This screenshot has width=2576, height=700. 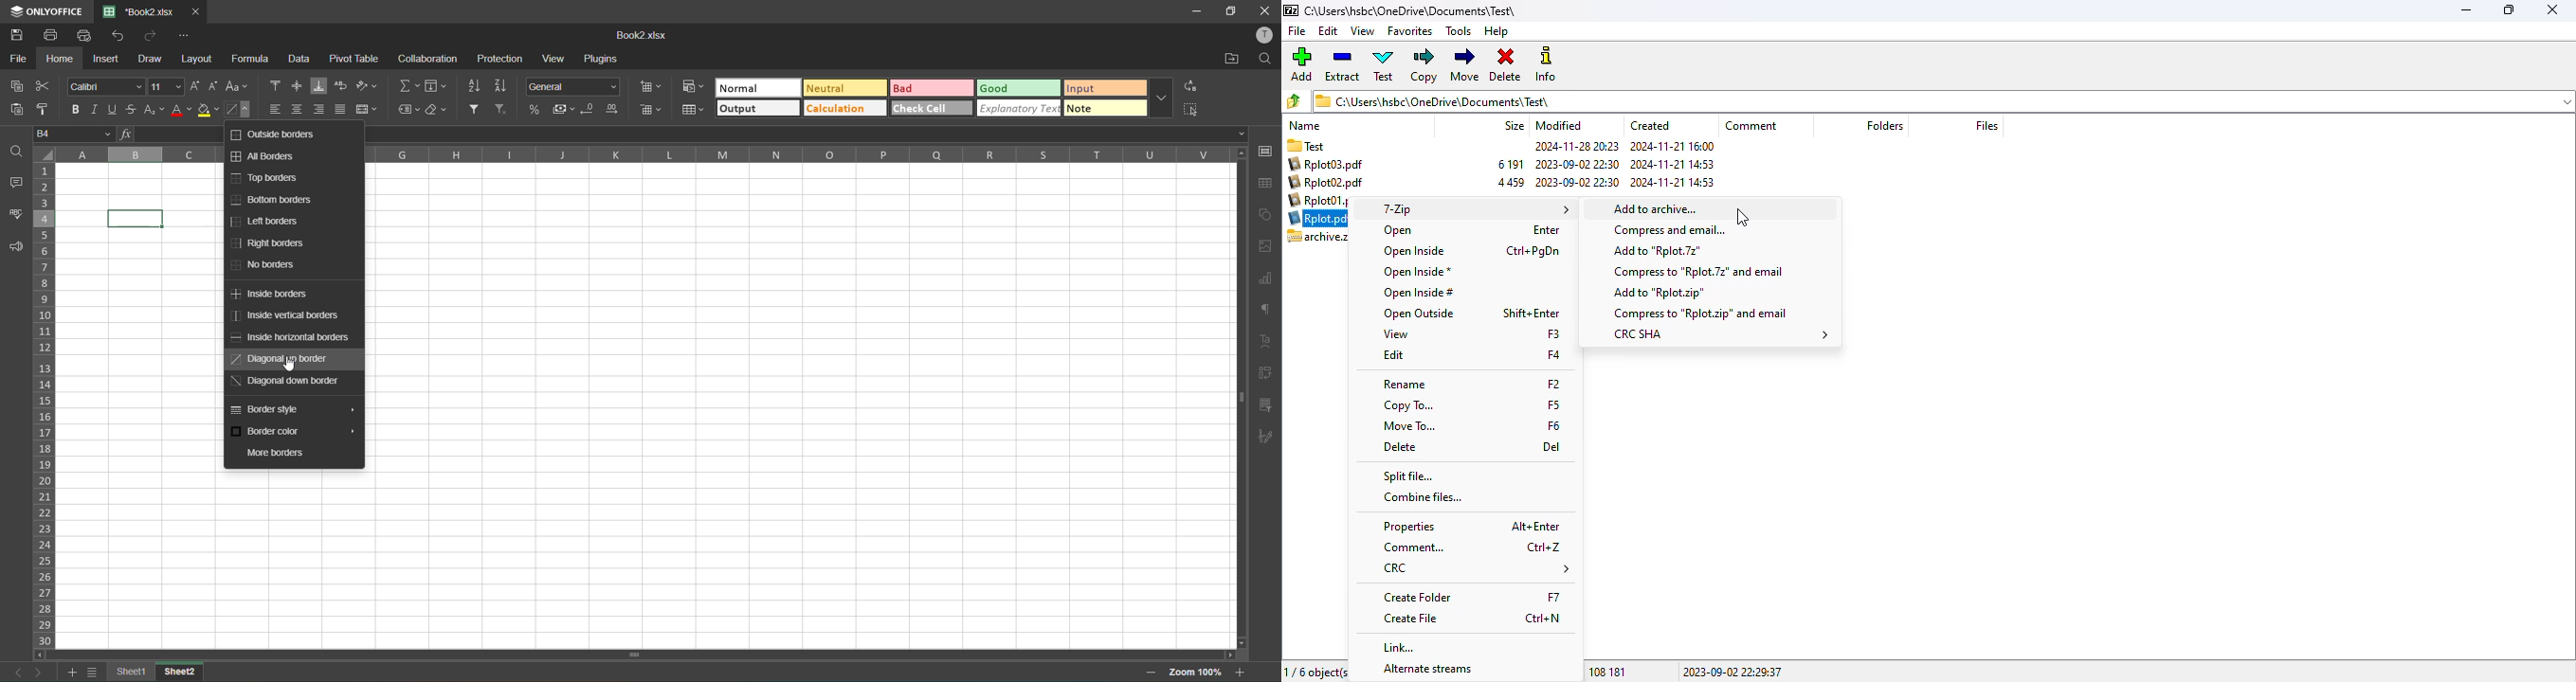 What do you see at coordinates (45, 10) in the screenshot?
I see `only office` at bounding box center [45, 10].